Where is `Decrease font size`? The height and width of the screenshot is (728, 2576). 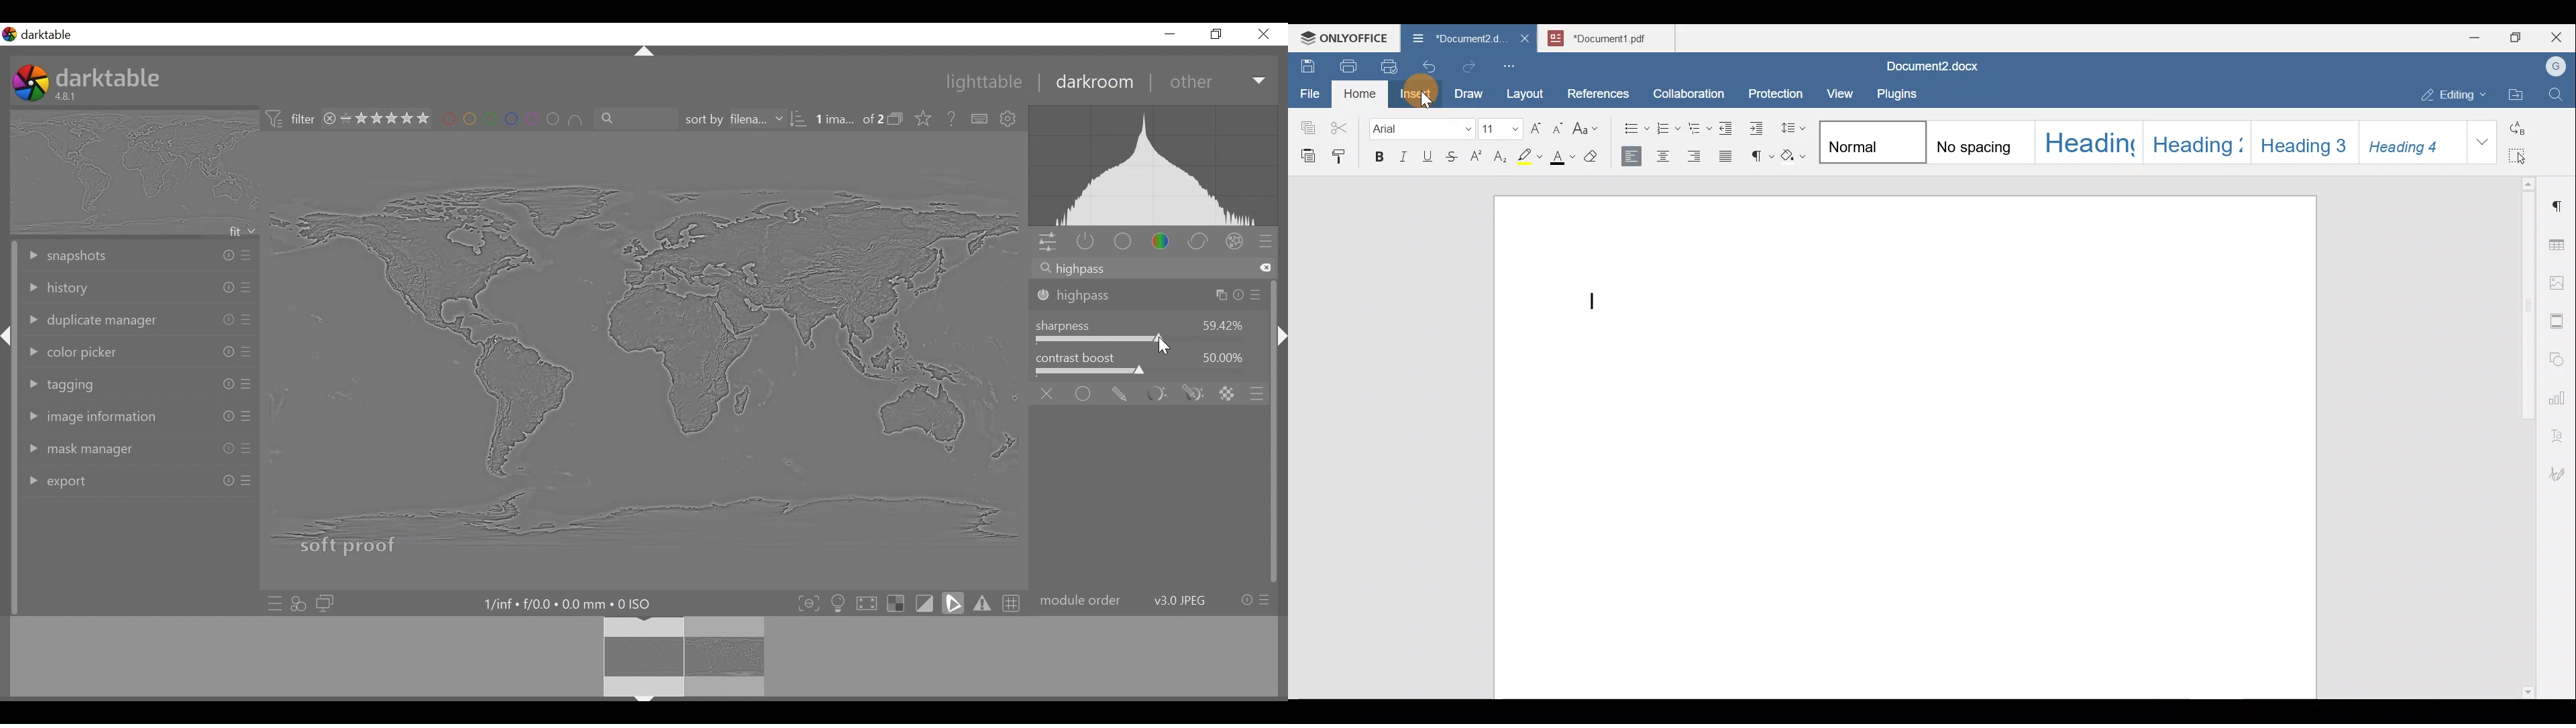
Decrease font size is located at coordinates (1557, 127).